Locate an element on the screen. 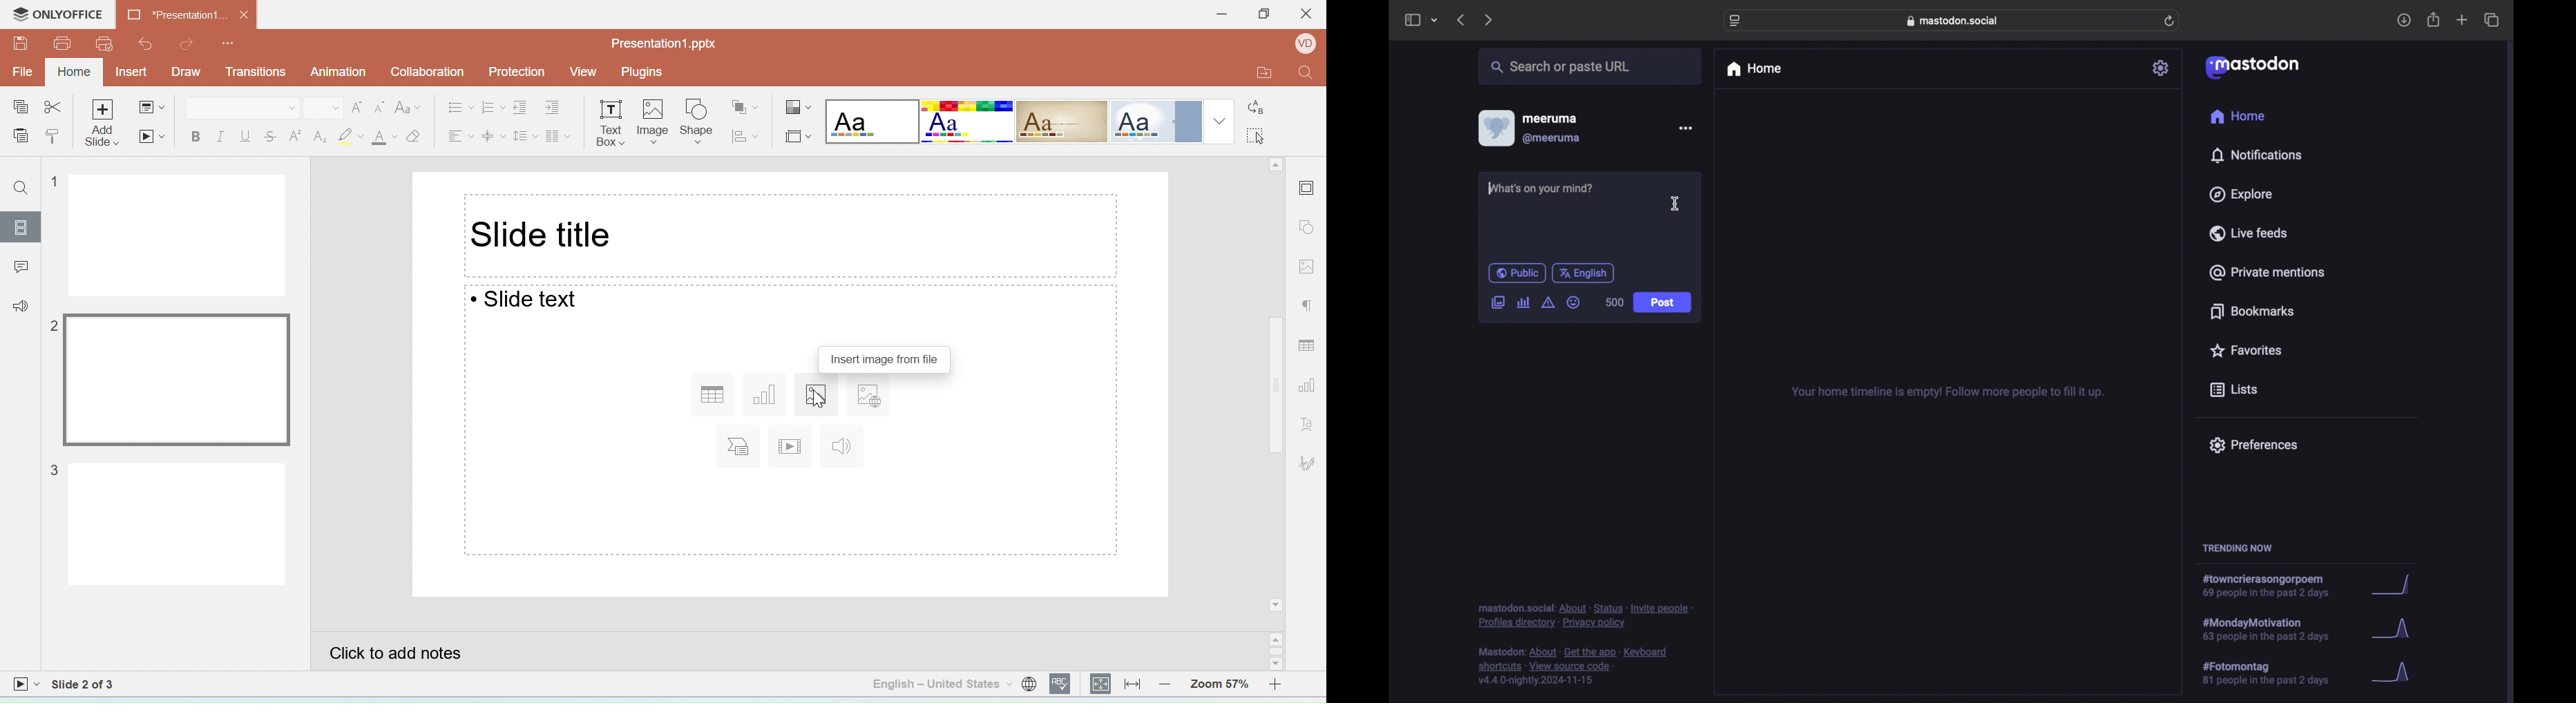 The height and width of the screenshot is (728, 2576). post is located at coordinates (1666, 303).